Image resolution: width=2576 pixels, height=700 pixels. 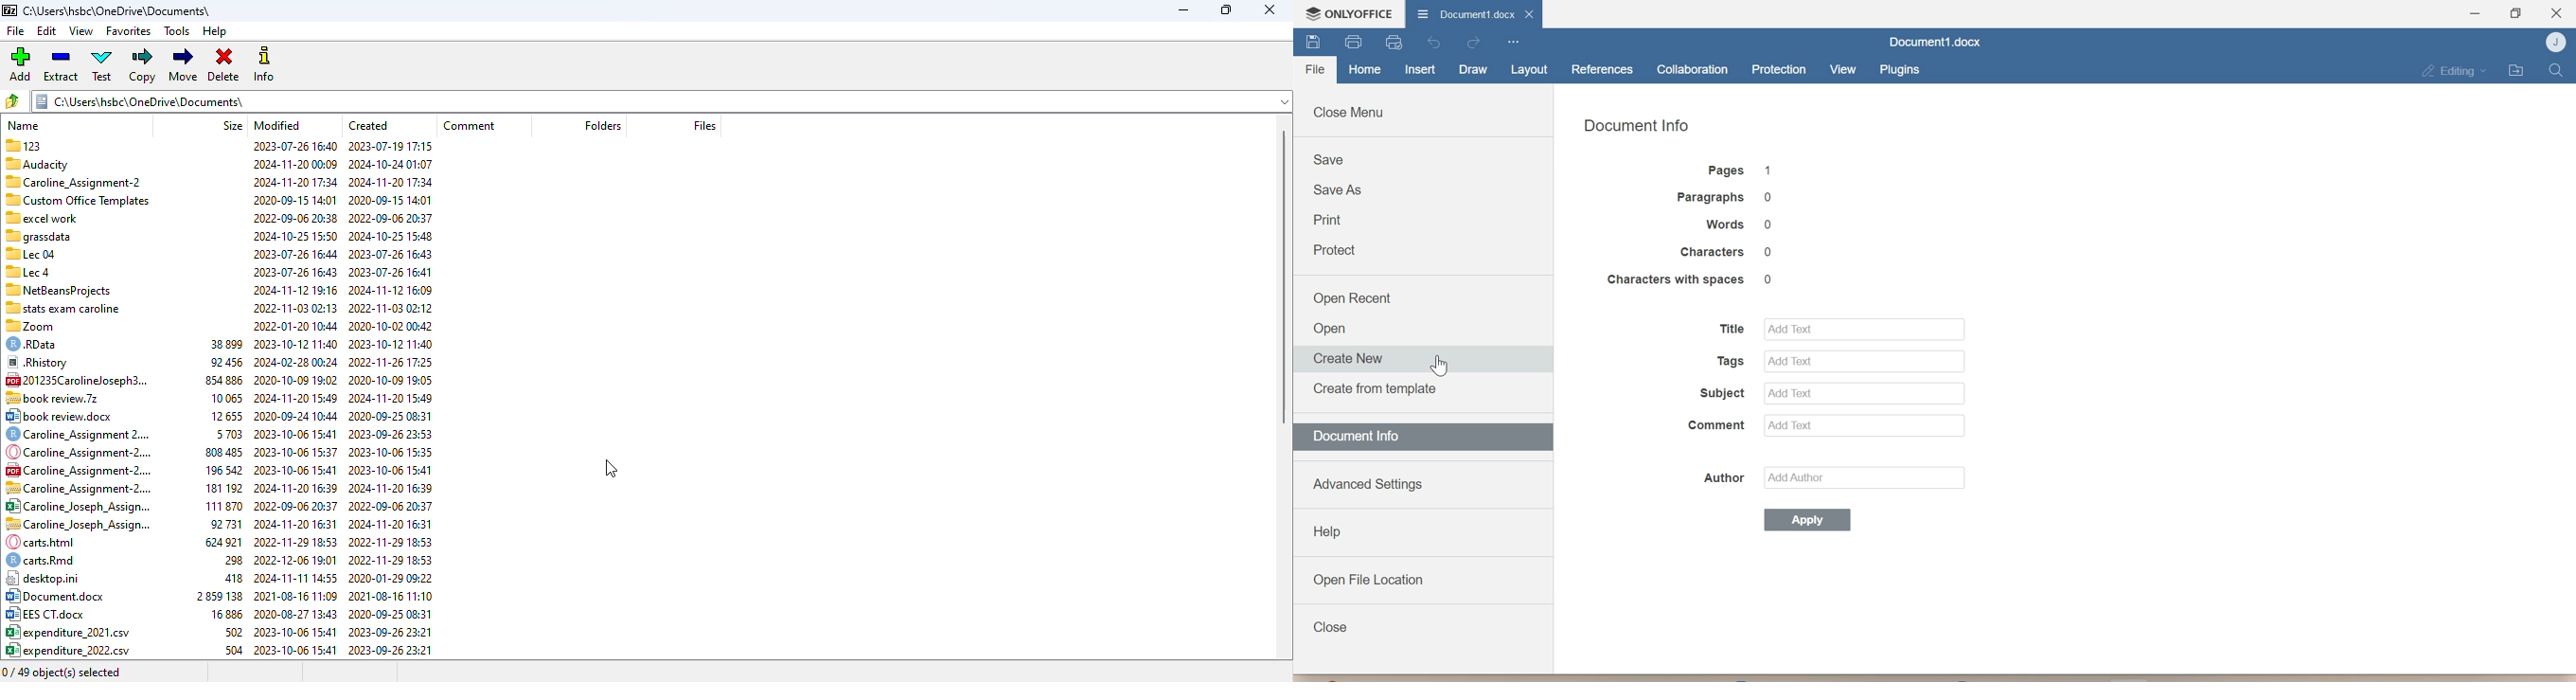 I want to click on comment, so click(x=471, y=126).